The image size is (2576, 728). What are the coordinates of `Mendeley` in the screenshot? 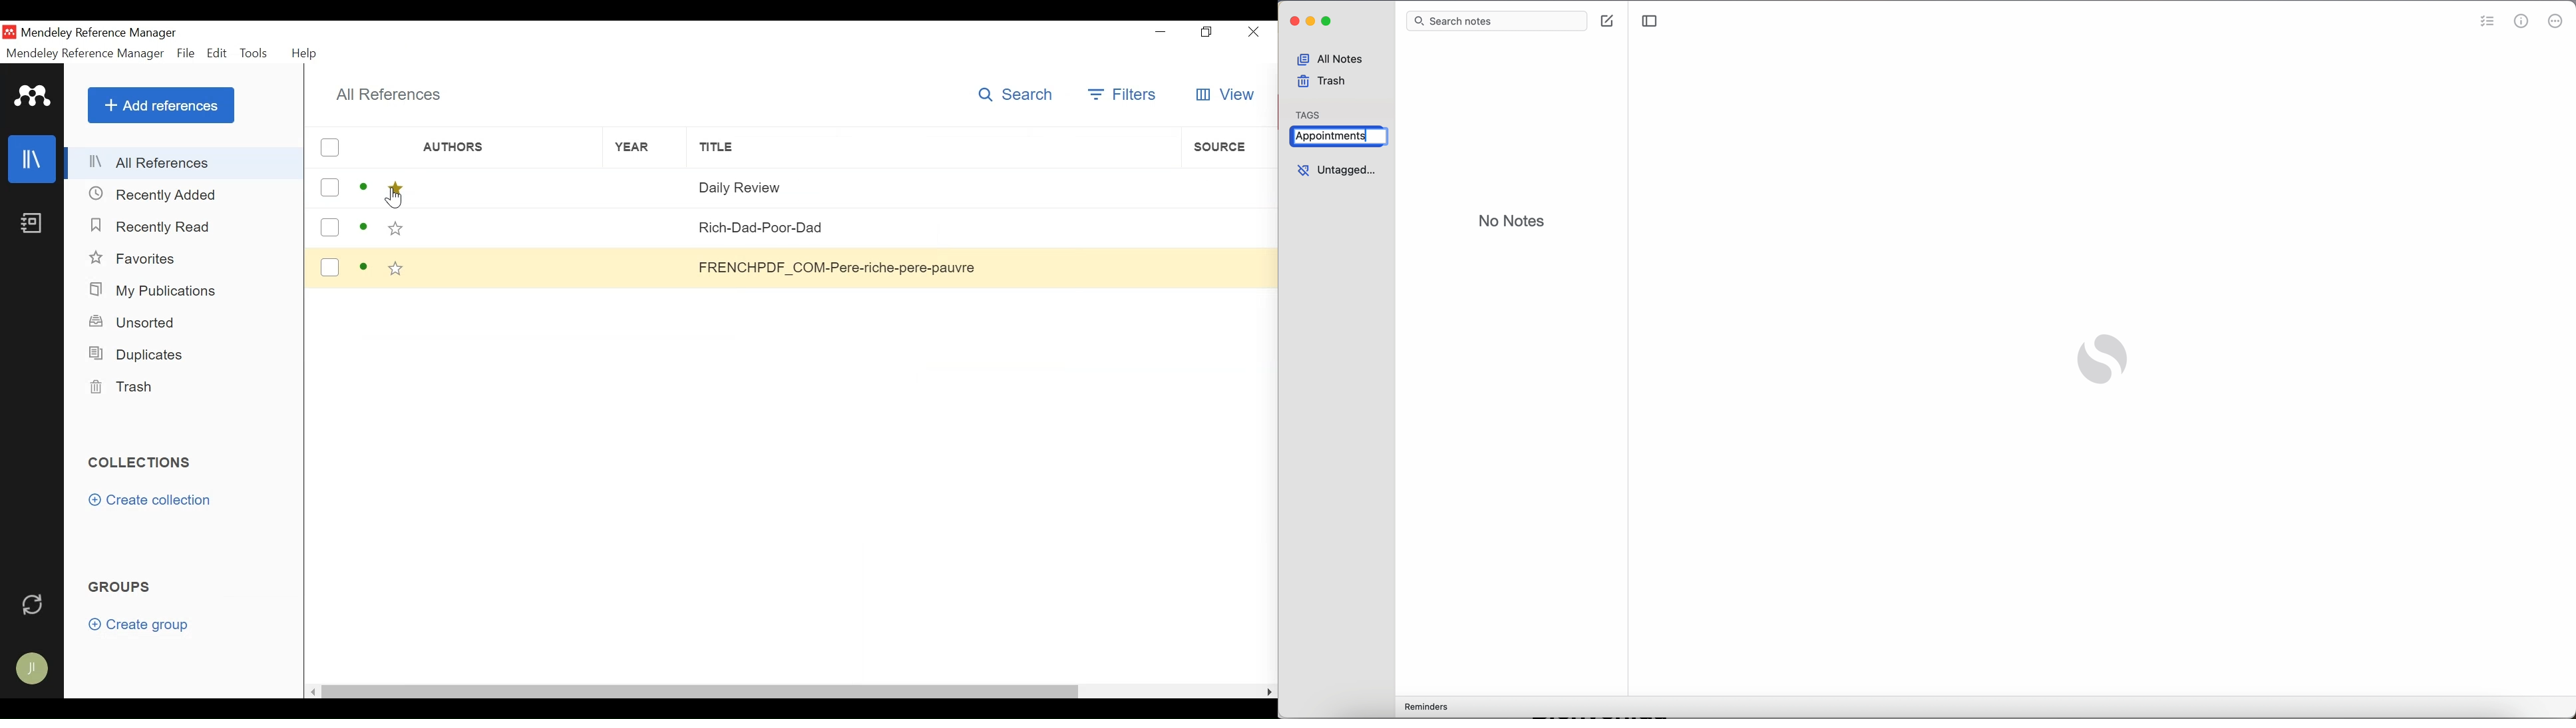 It's located at (31, 97).